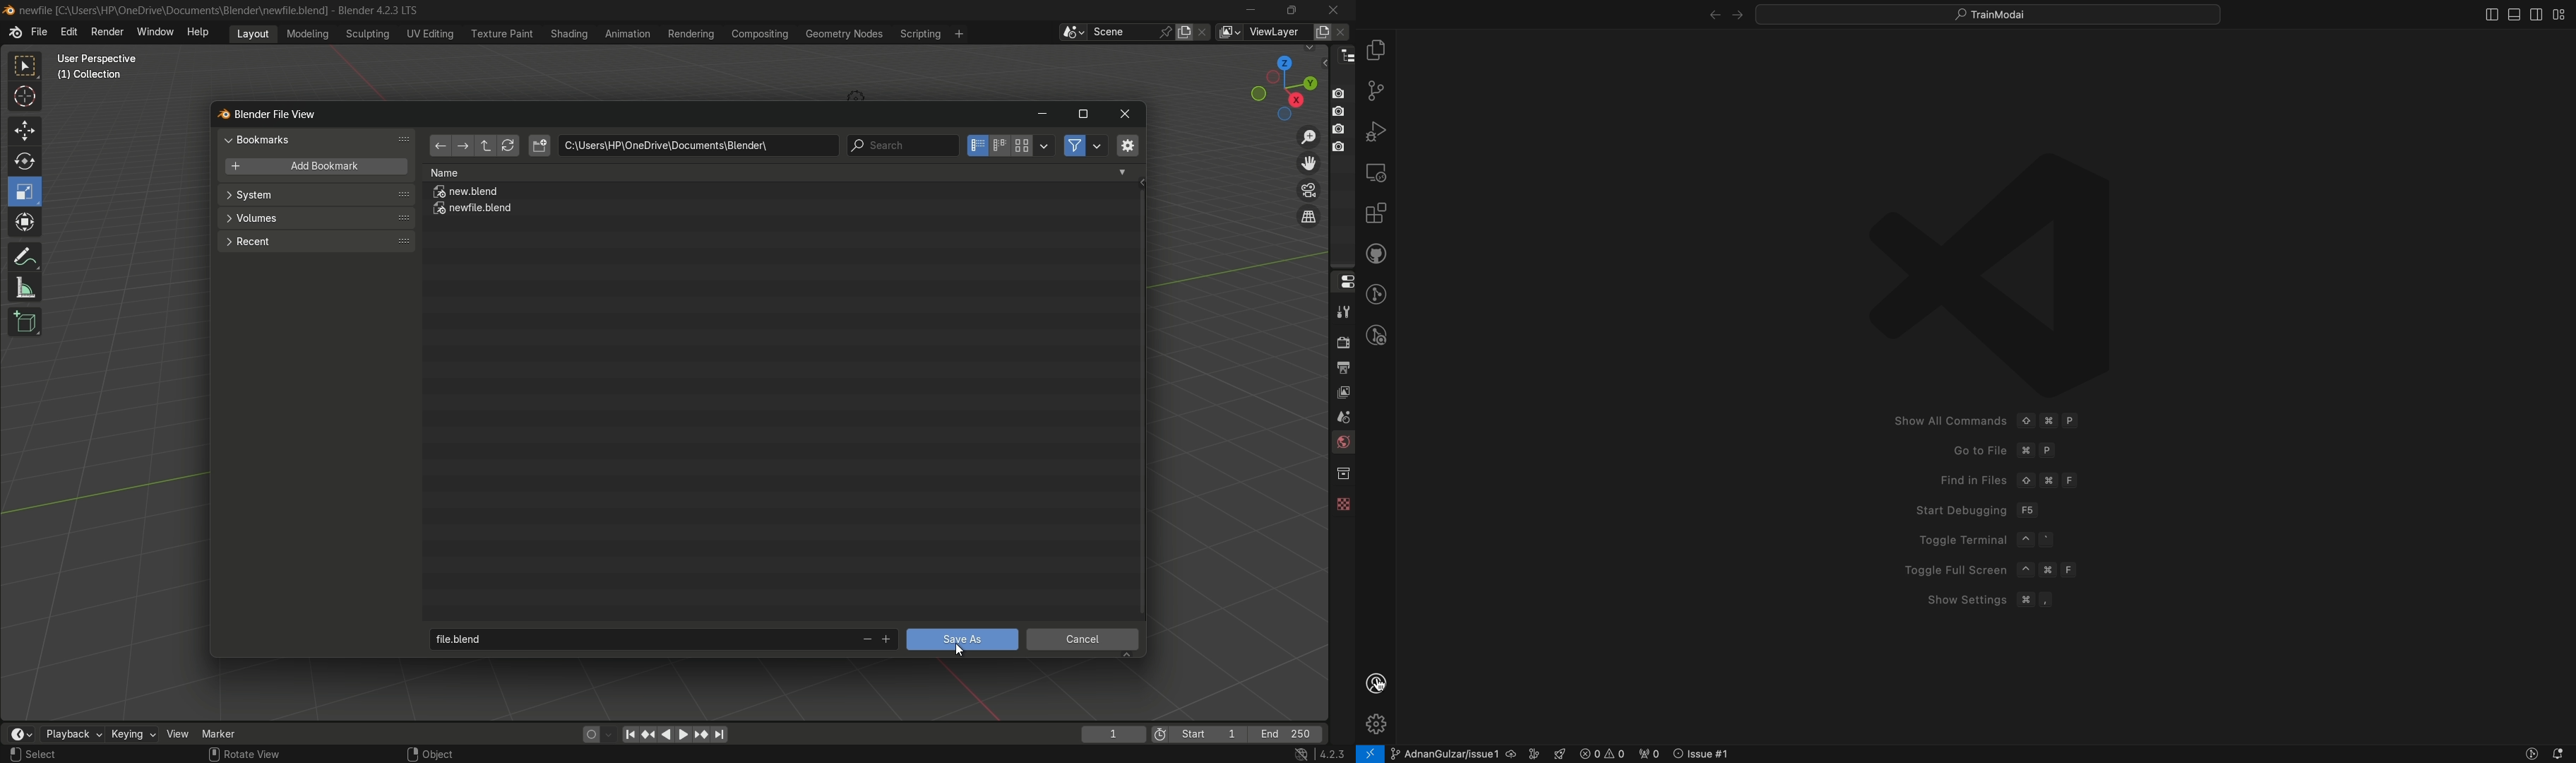 The width and height of the screenshot is (2576, 784). I want to click on notofications, so click(2560, 754).